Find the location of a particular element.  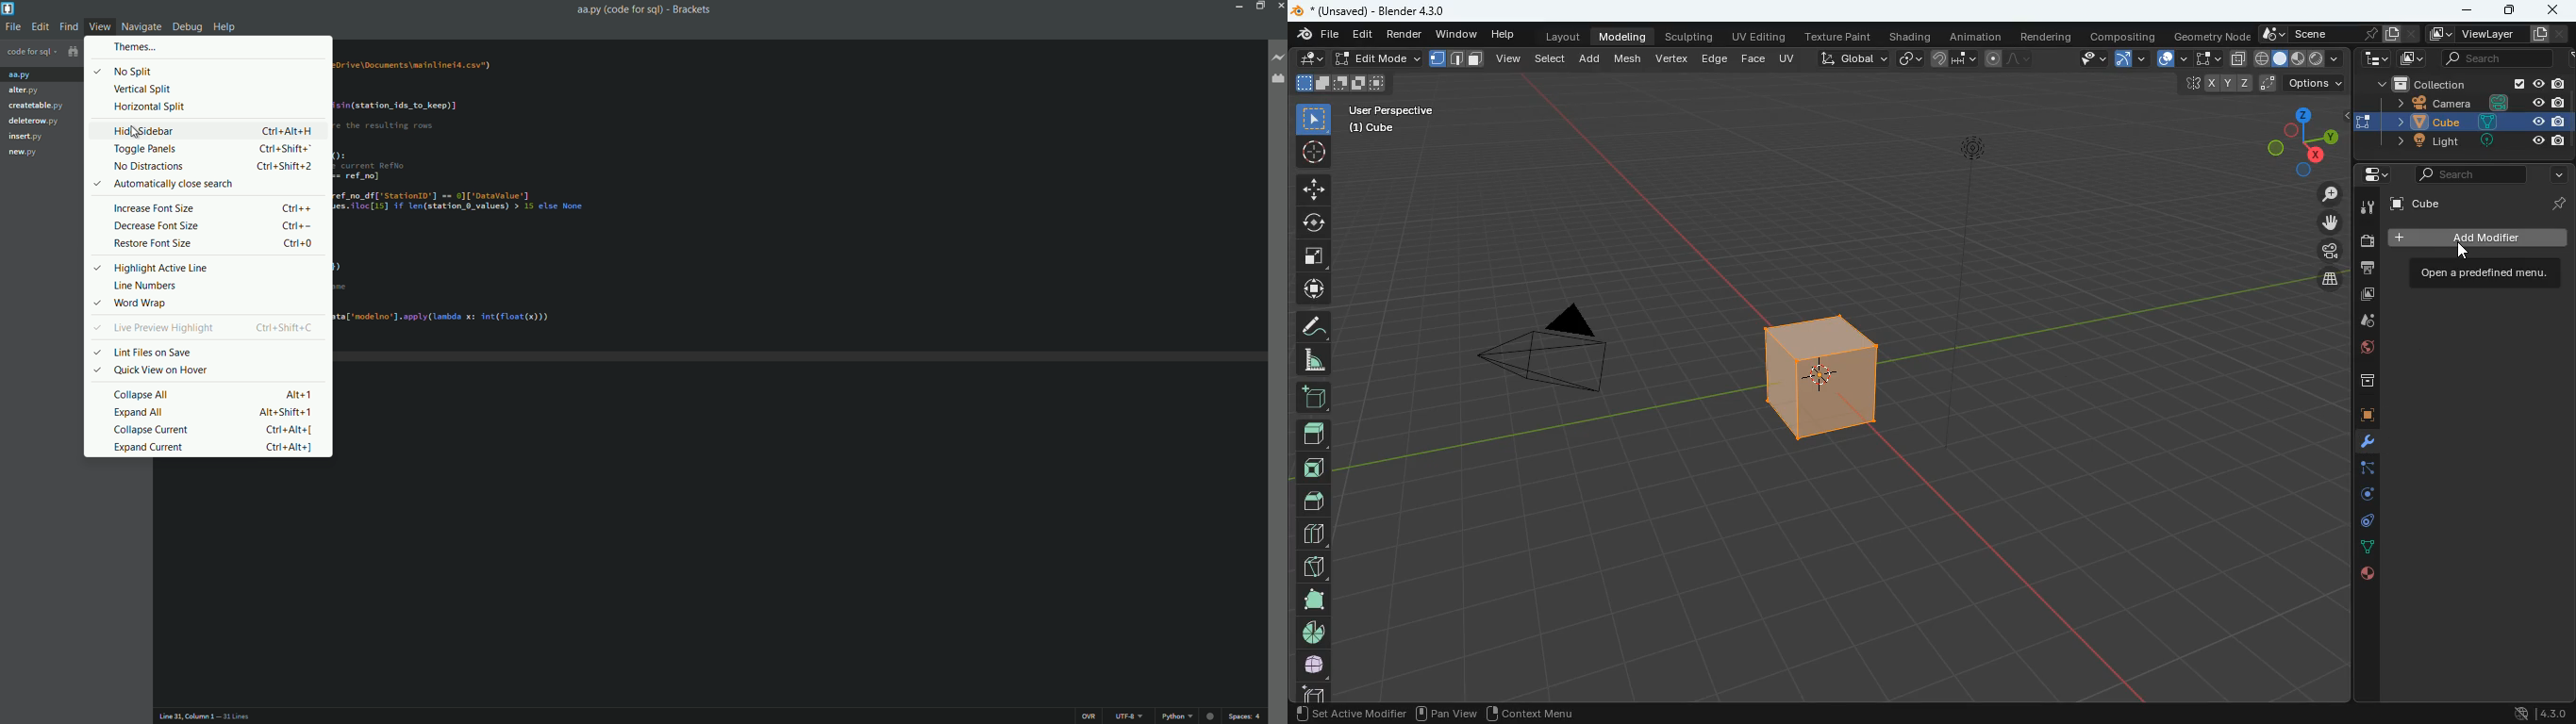

light is located at coordinates (1973, 204).